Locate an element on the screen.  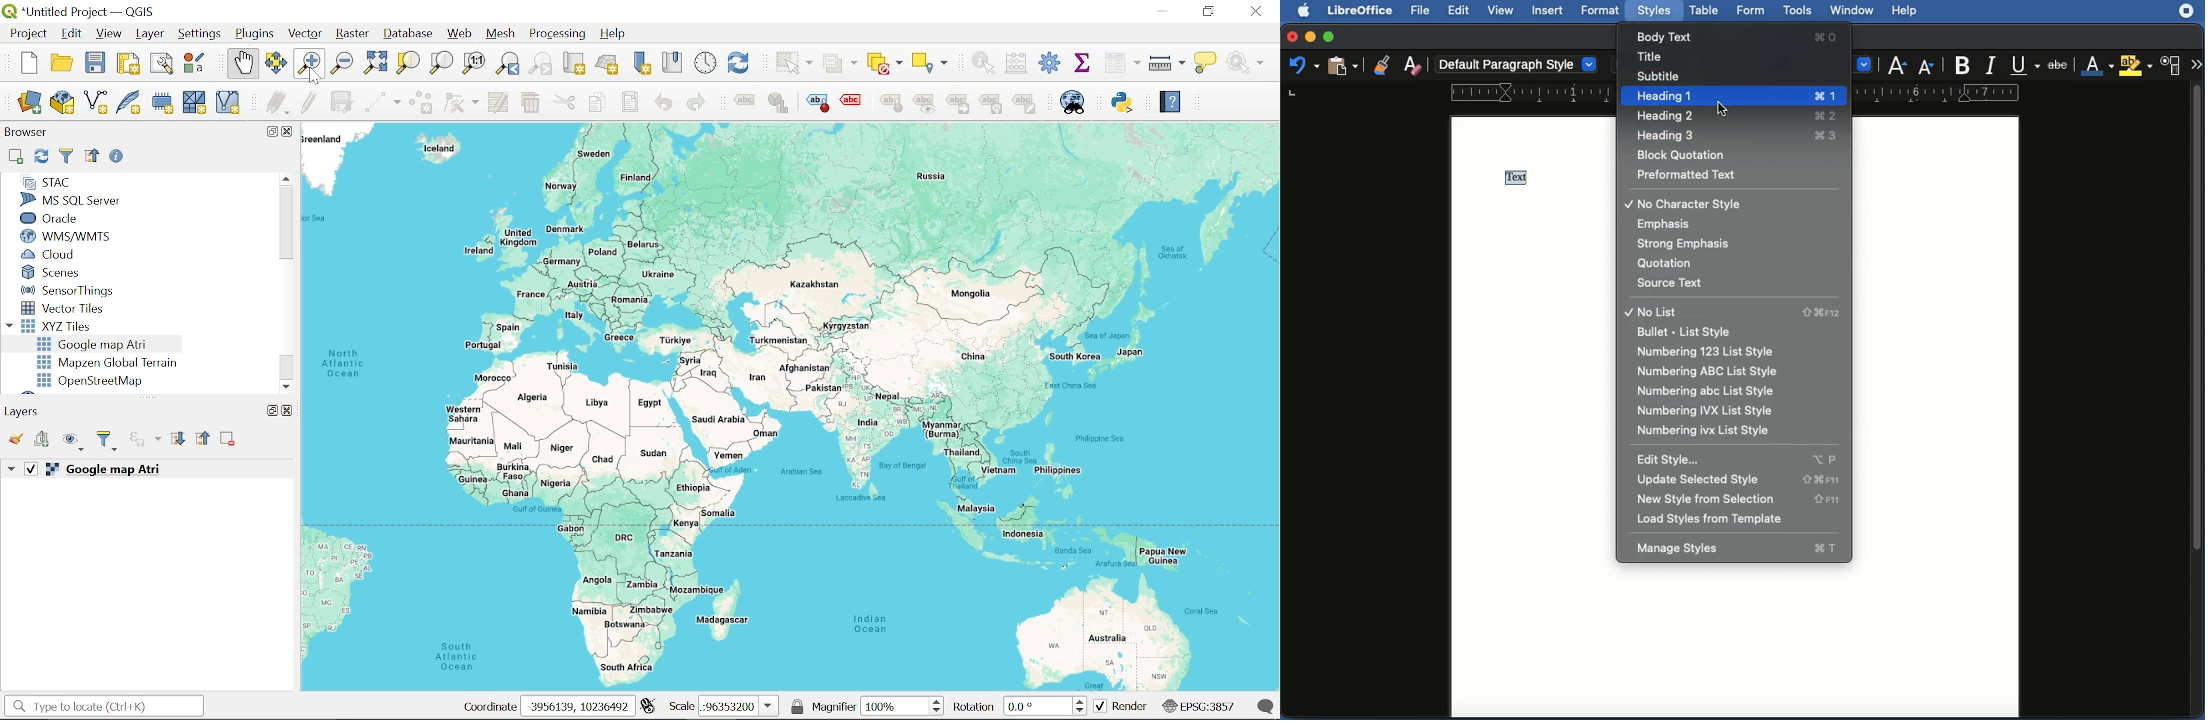
Extension is located at coordinates (2187, 12).